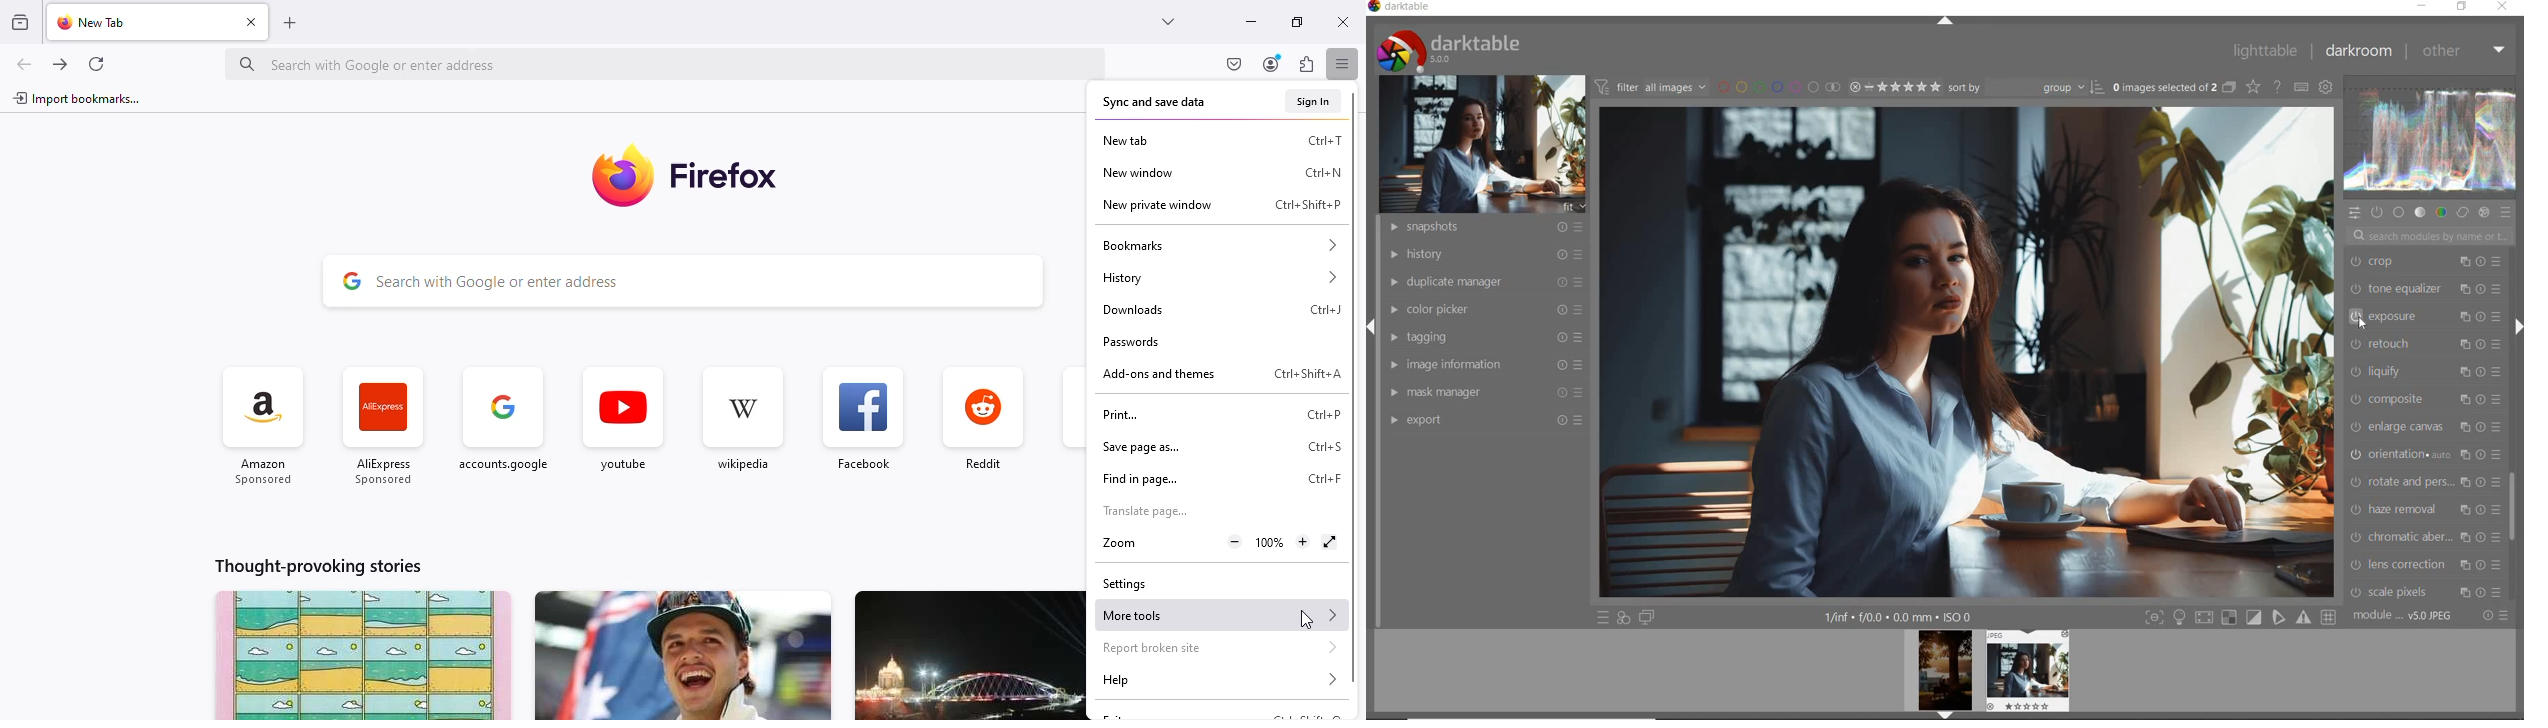 This screenshot has width=2548, height=728. Describe the element at coordinates (1324, 415) in the screenshot. I see `shortcut for print` at that location.